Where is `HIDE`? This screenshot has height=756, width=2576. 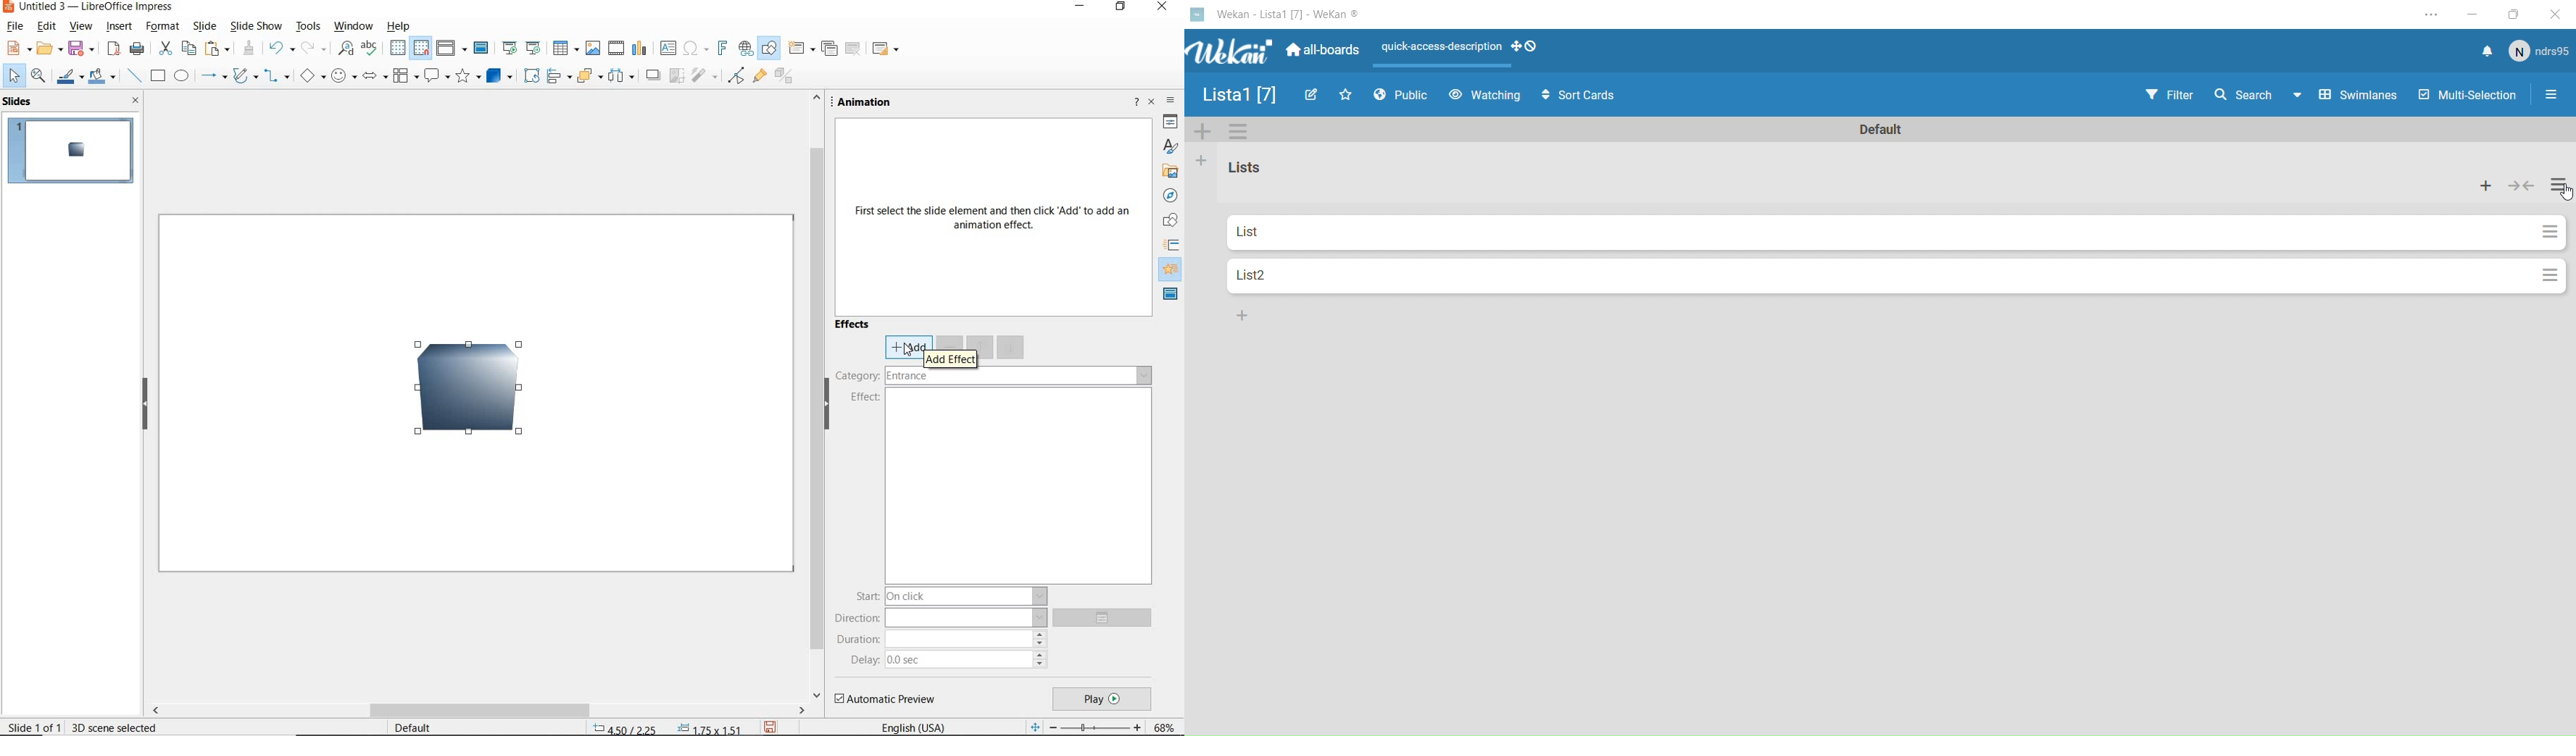 HIDE is located at coordinates (833, 412).